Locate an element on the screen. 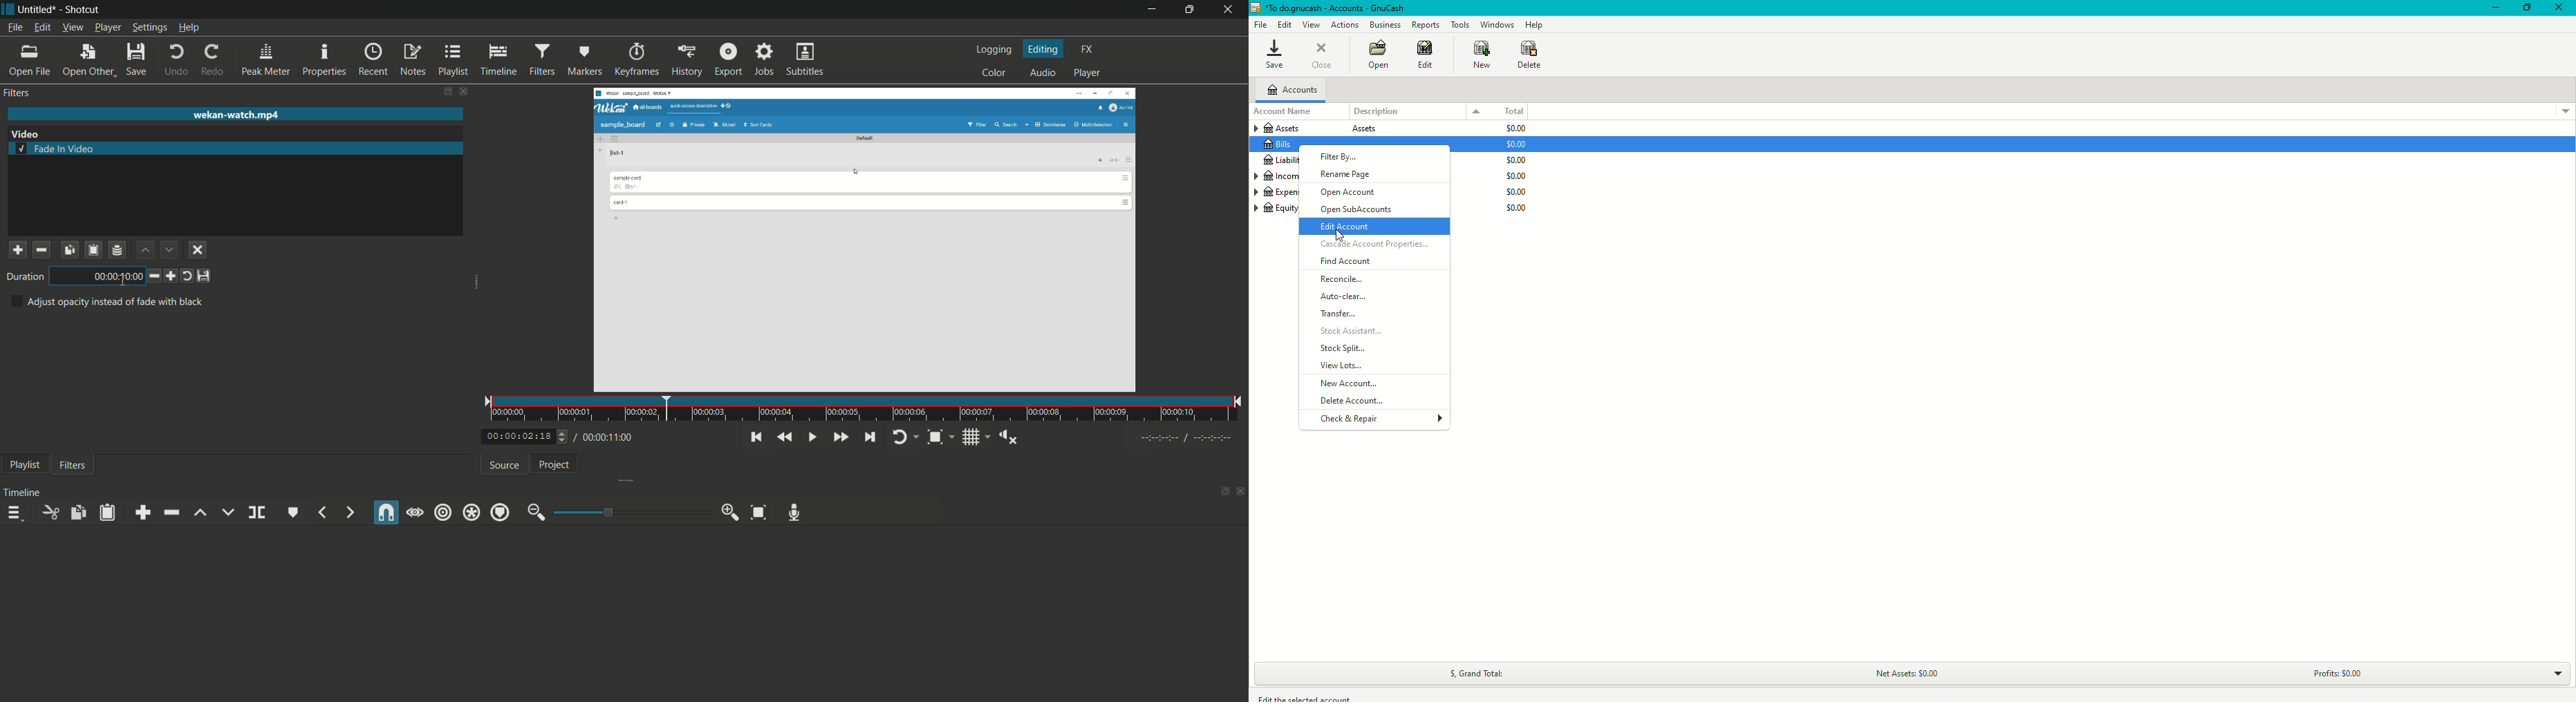 The width and height of the screenshot is (2576, 728). Open Account is located at coordinates (1350, 193).